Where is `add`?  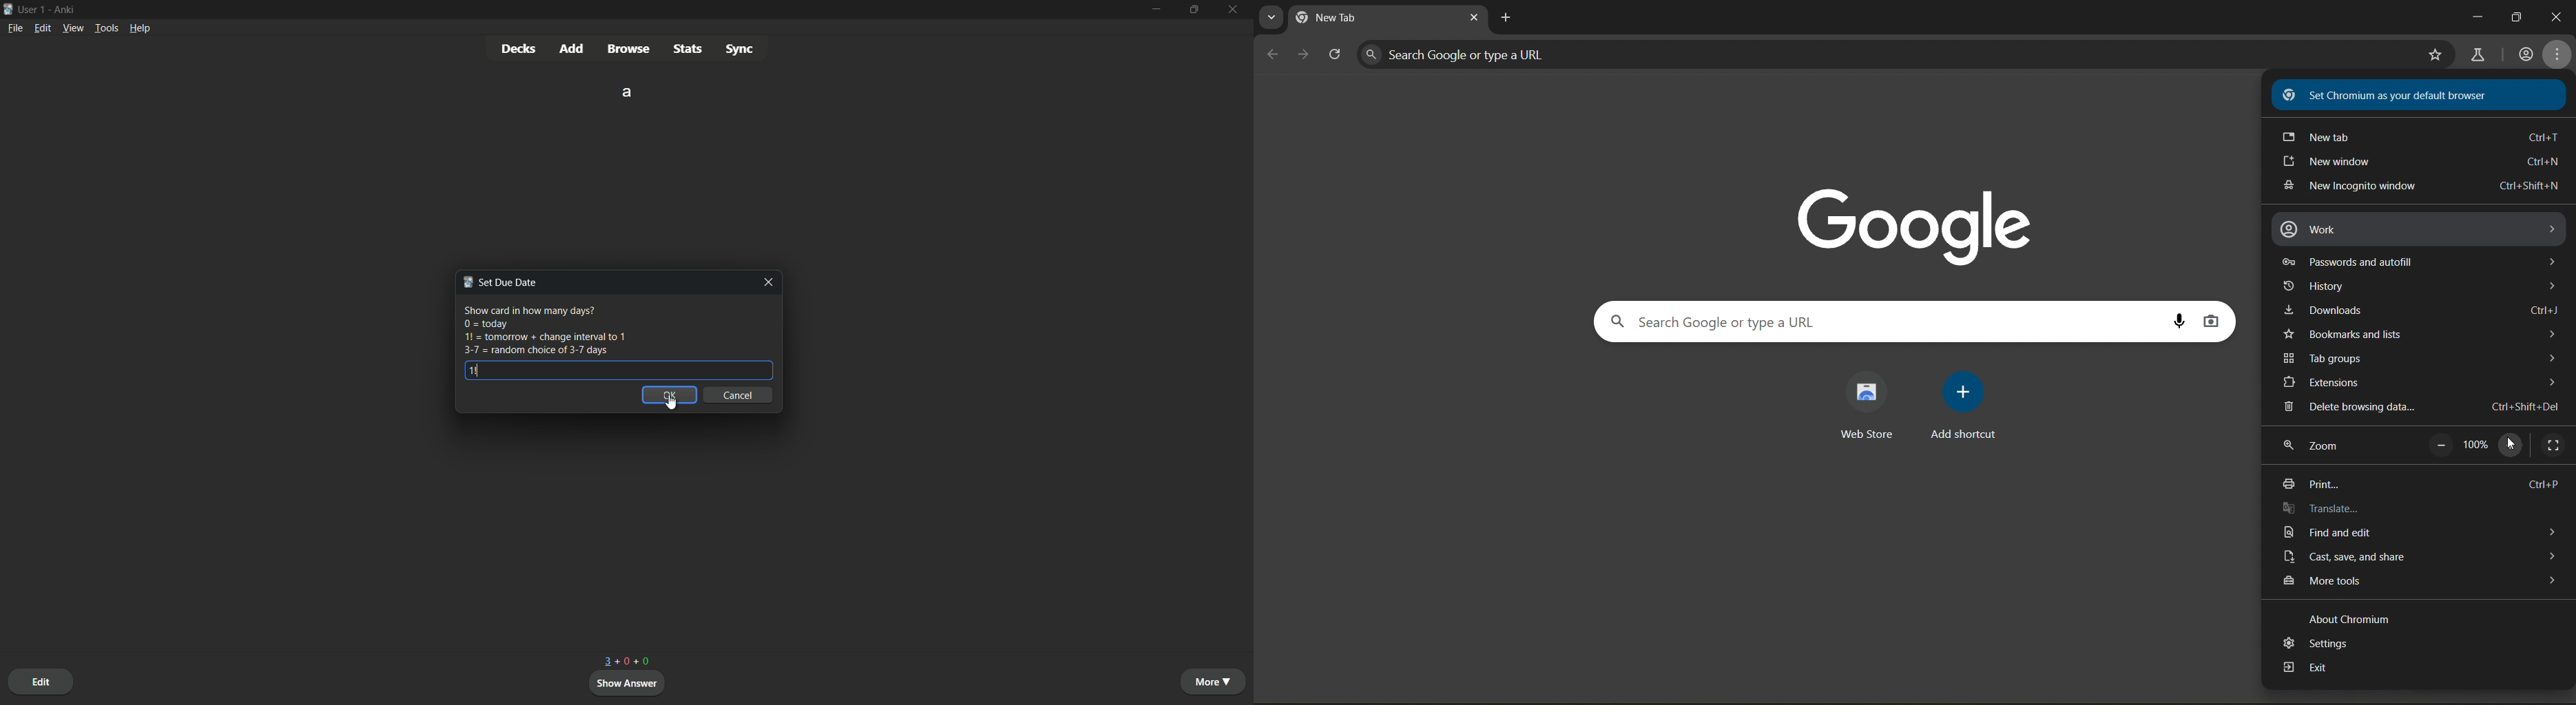 add is located at coordinates (573, 48).